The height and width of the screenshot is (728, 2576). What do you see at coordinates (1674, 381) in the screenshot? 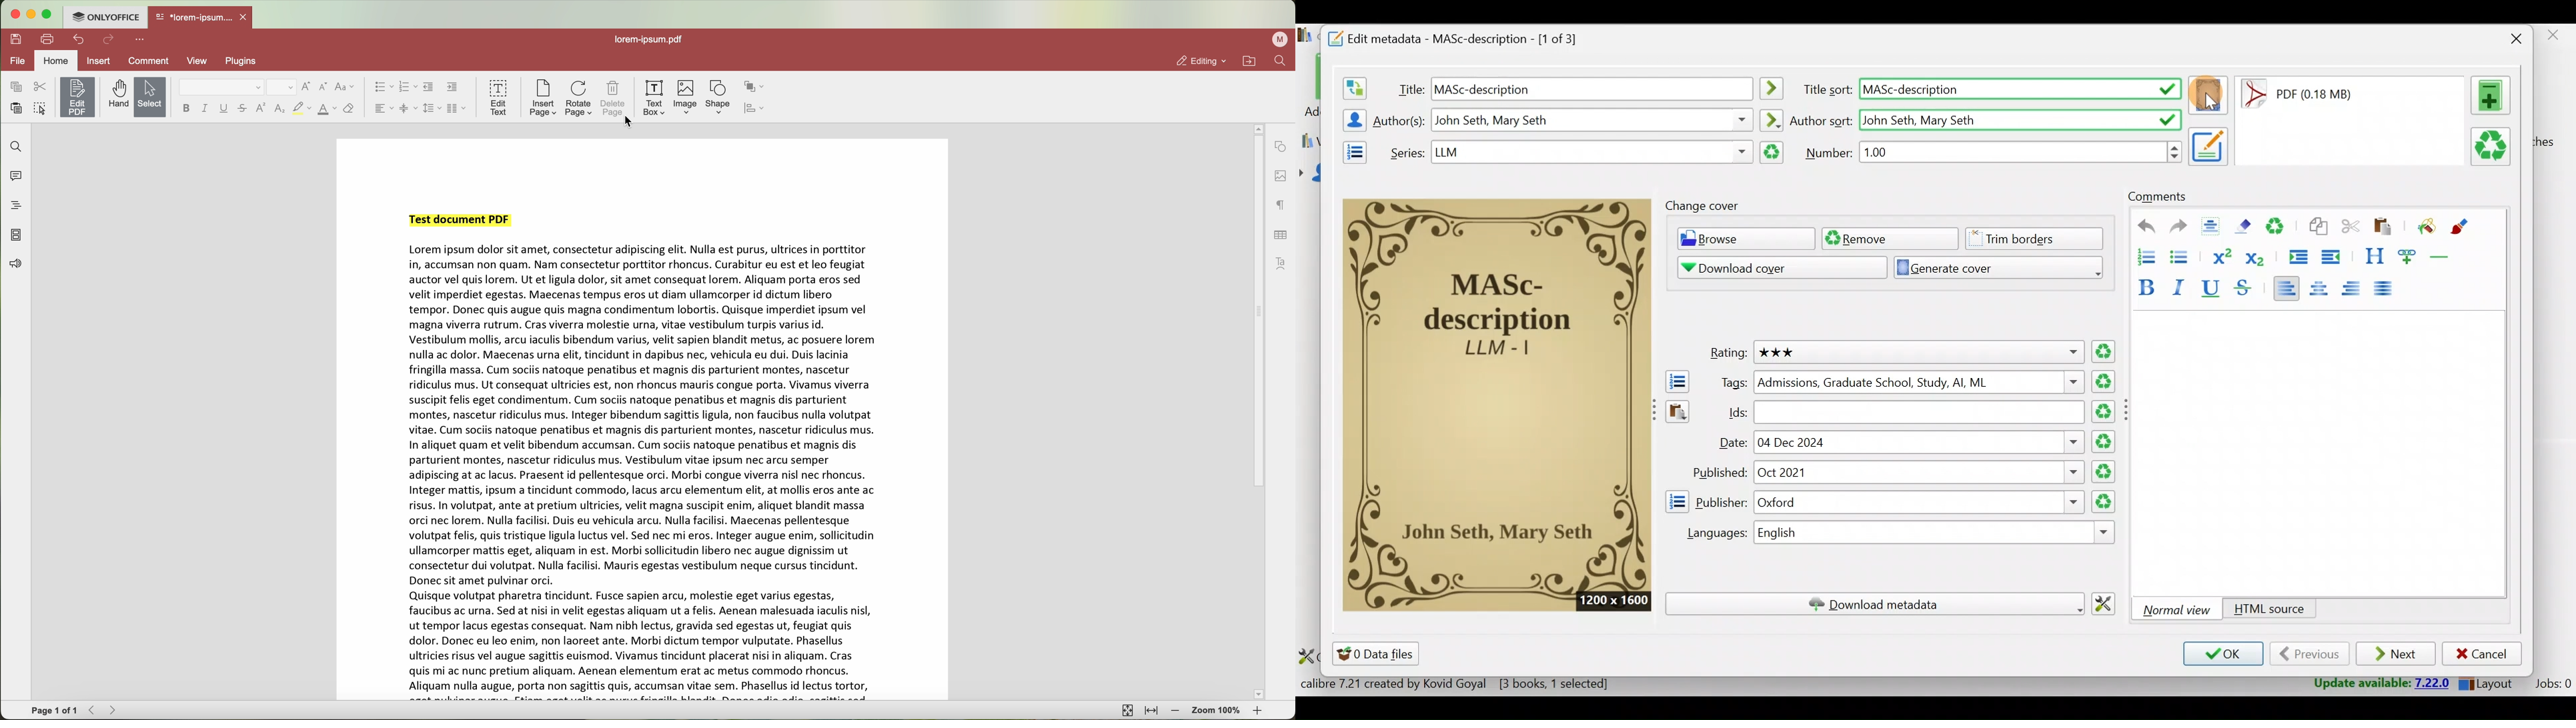
I see `Open tag editor` at bounding box center [1674, 381].